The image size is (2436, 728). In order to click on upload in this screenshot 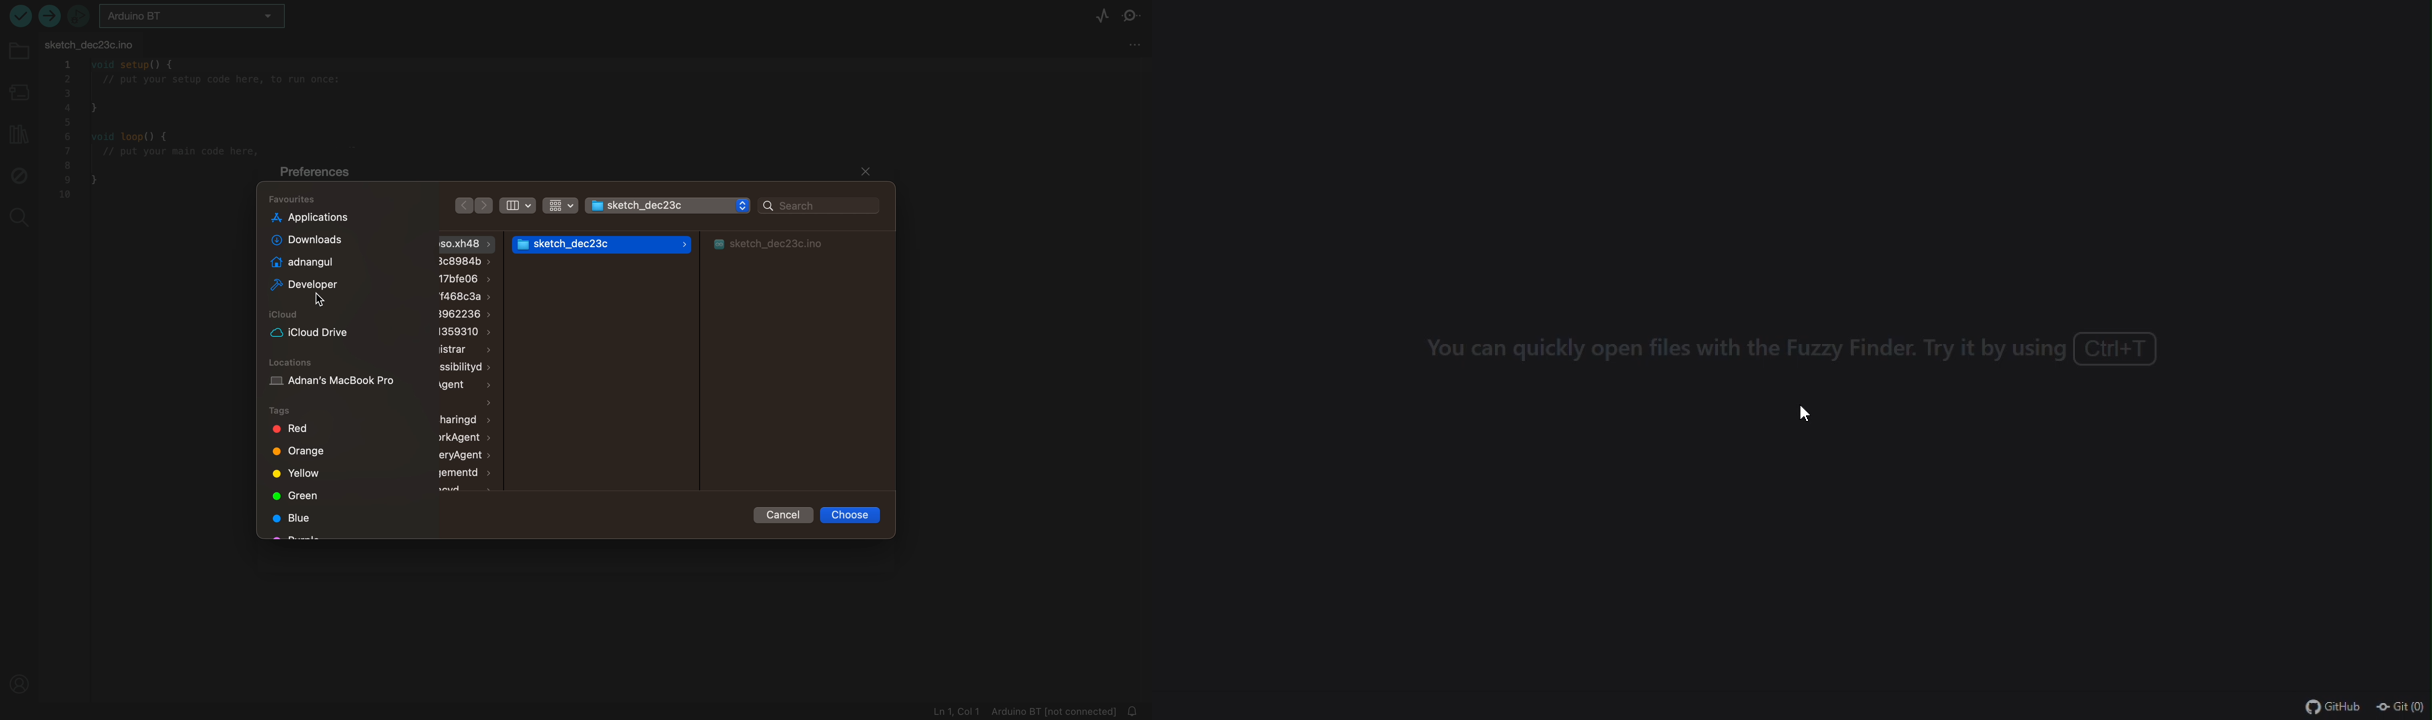, I will do `click(53, 16)`.